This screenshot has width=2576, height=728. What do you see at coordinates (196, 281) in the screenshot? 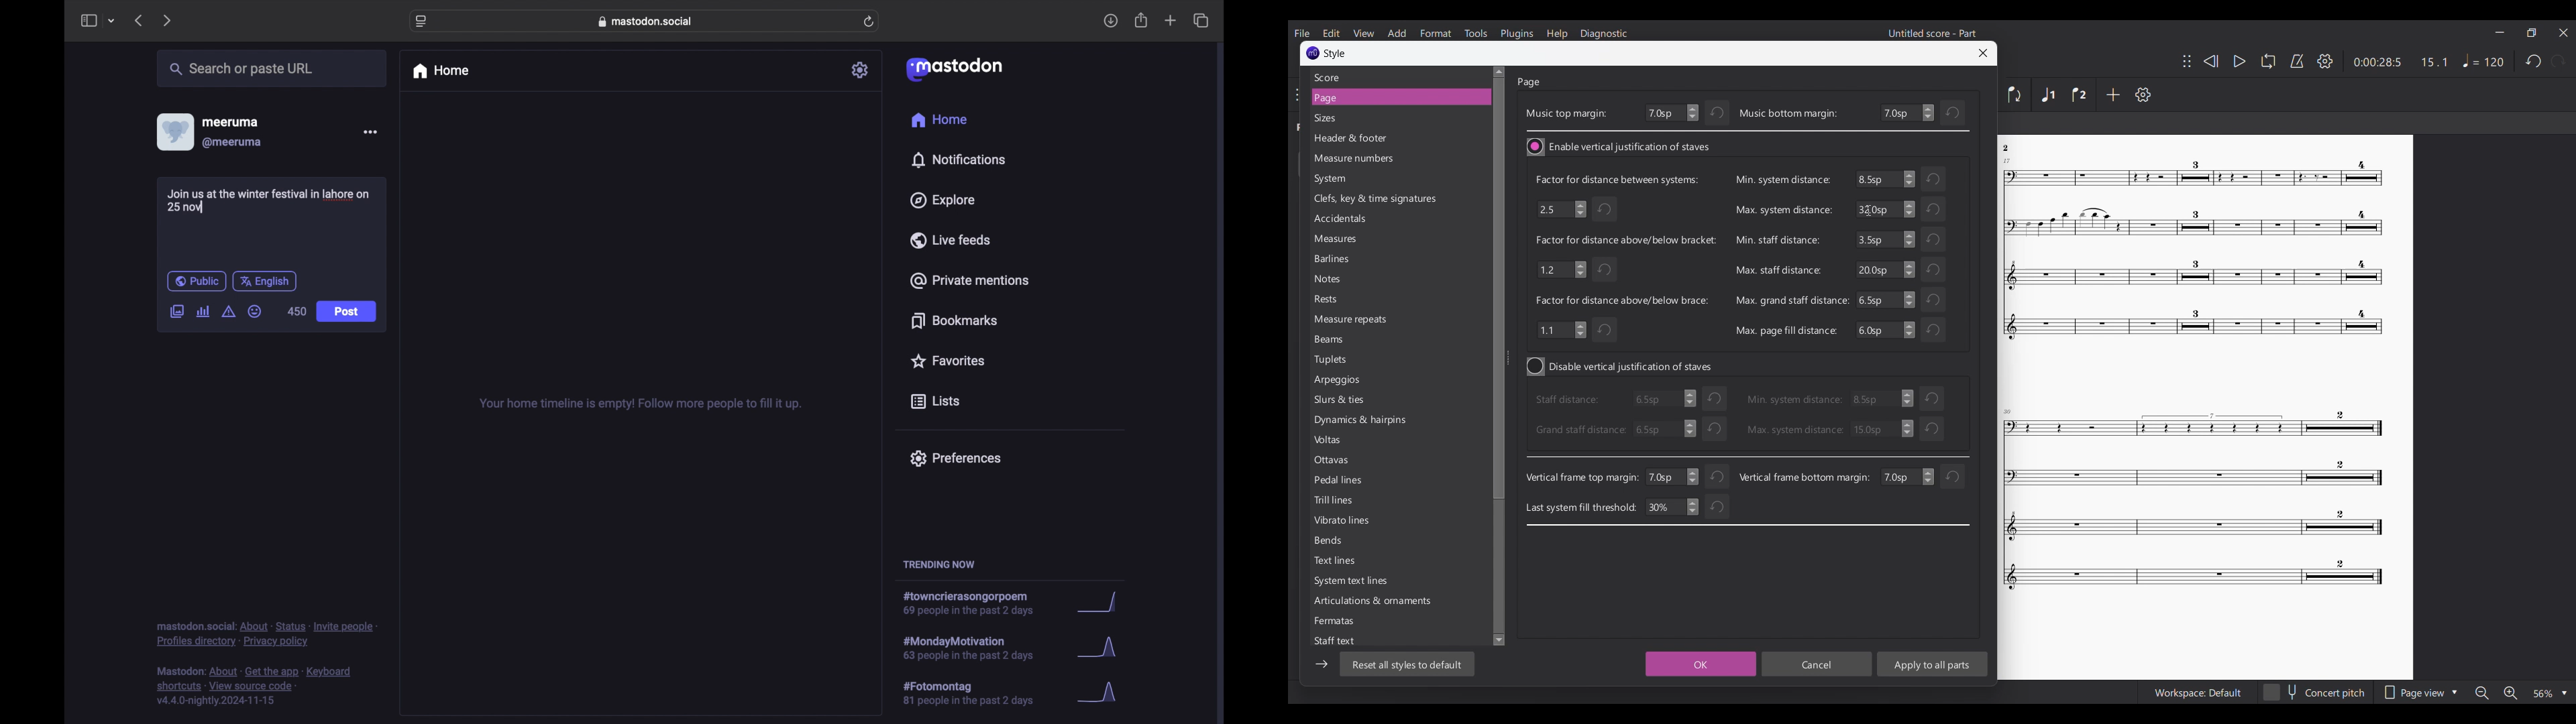
I see `public` at bounding box center [196, 281].